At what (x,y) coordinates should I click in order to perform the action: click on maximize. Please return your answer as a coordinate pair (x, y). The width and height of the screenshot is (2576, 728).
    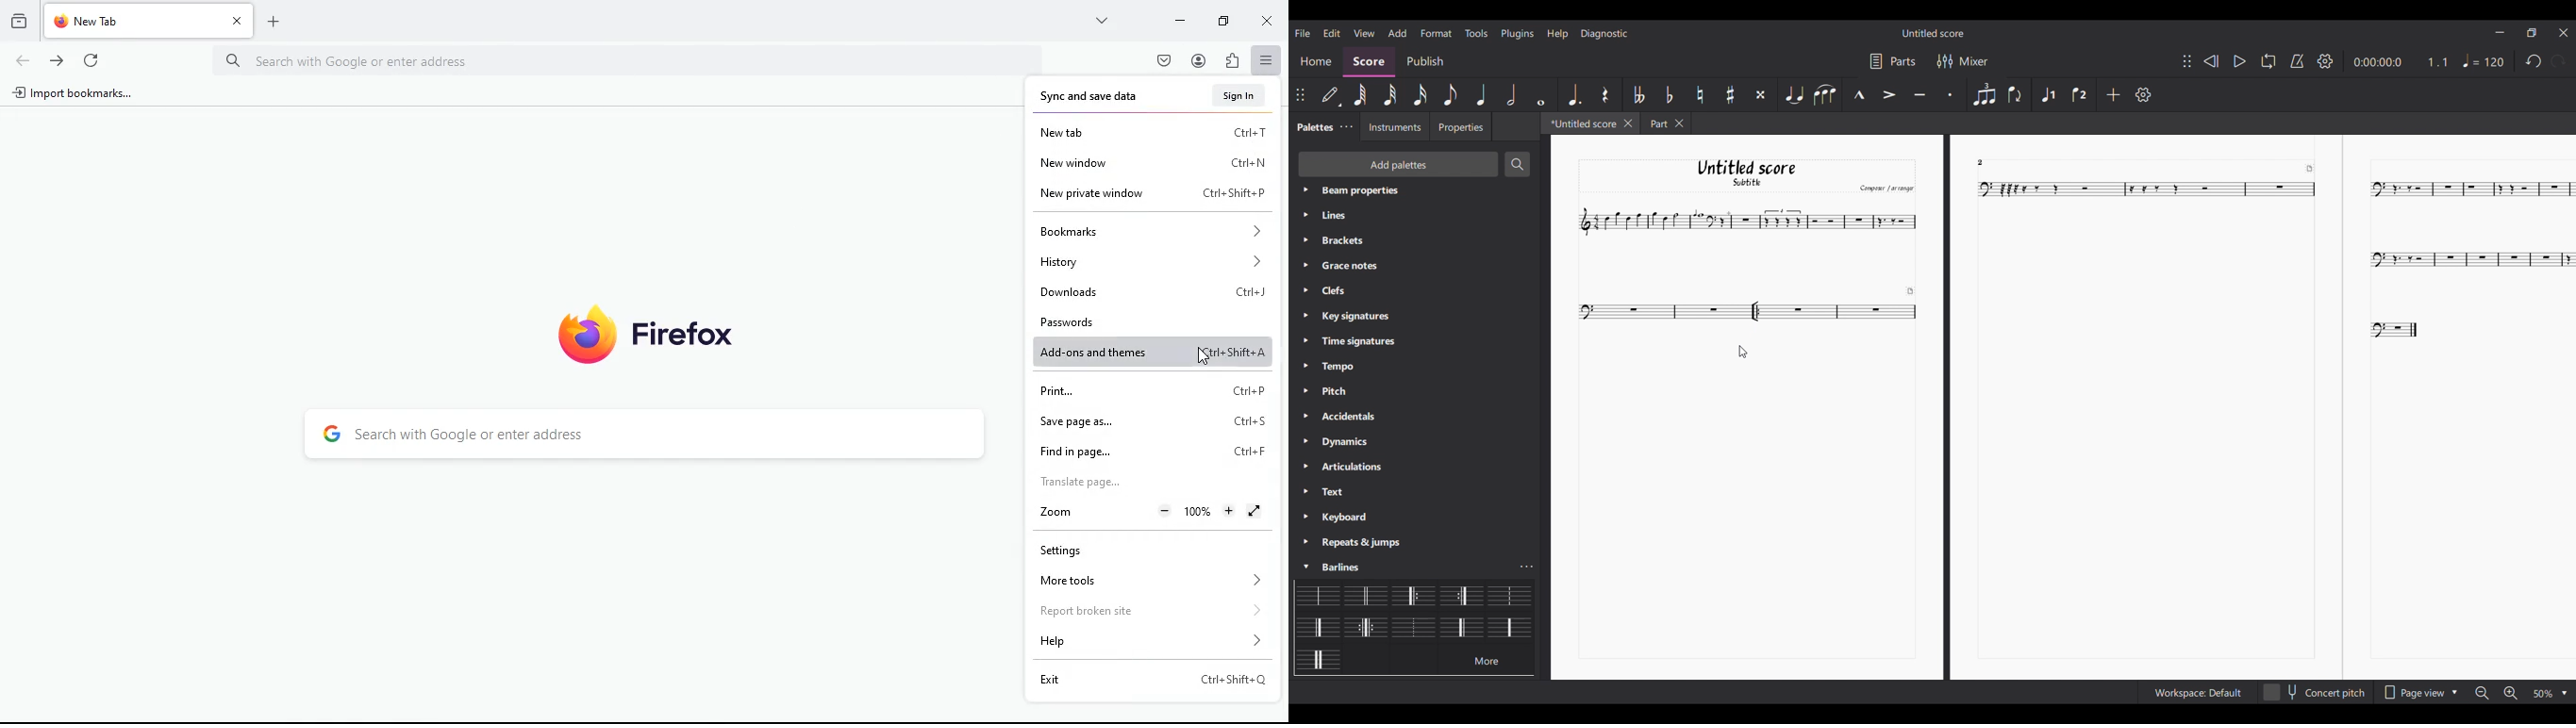
    Looking at the image, I should click on (1220, 23).